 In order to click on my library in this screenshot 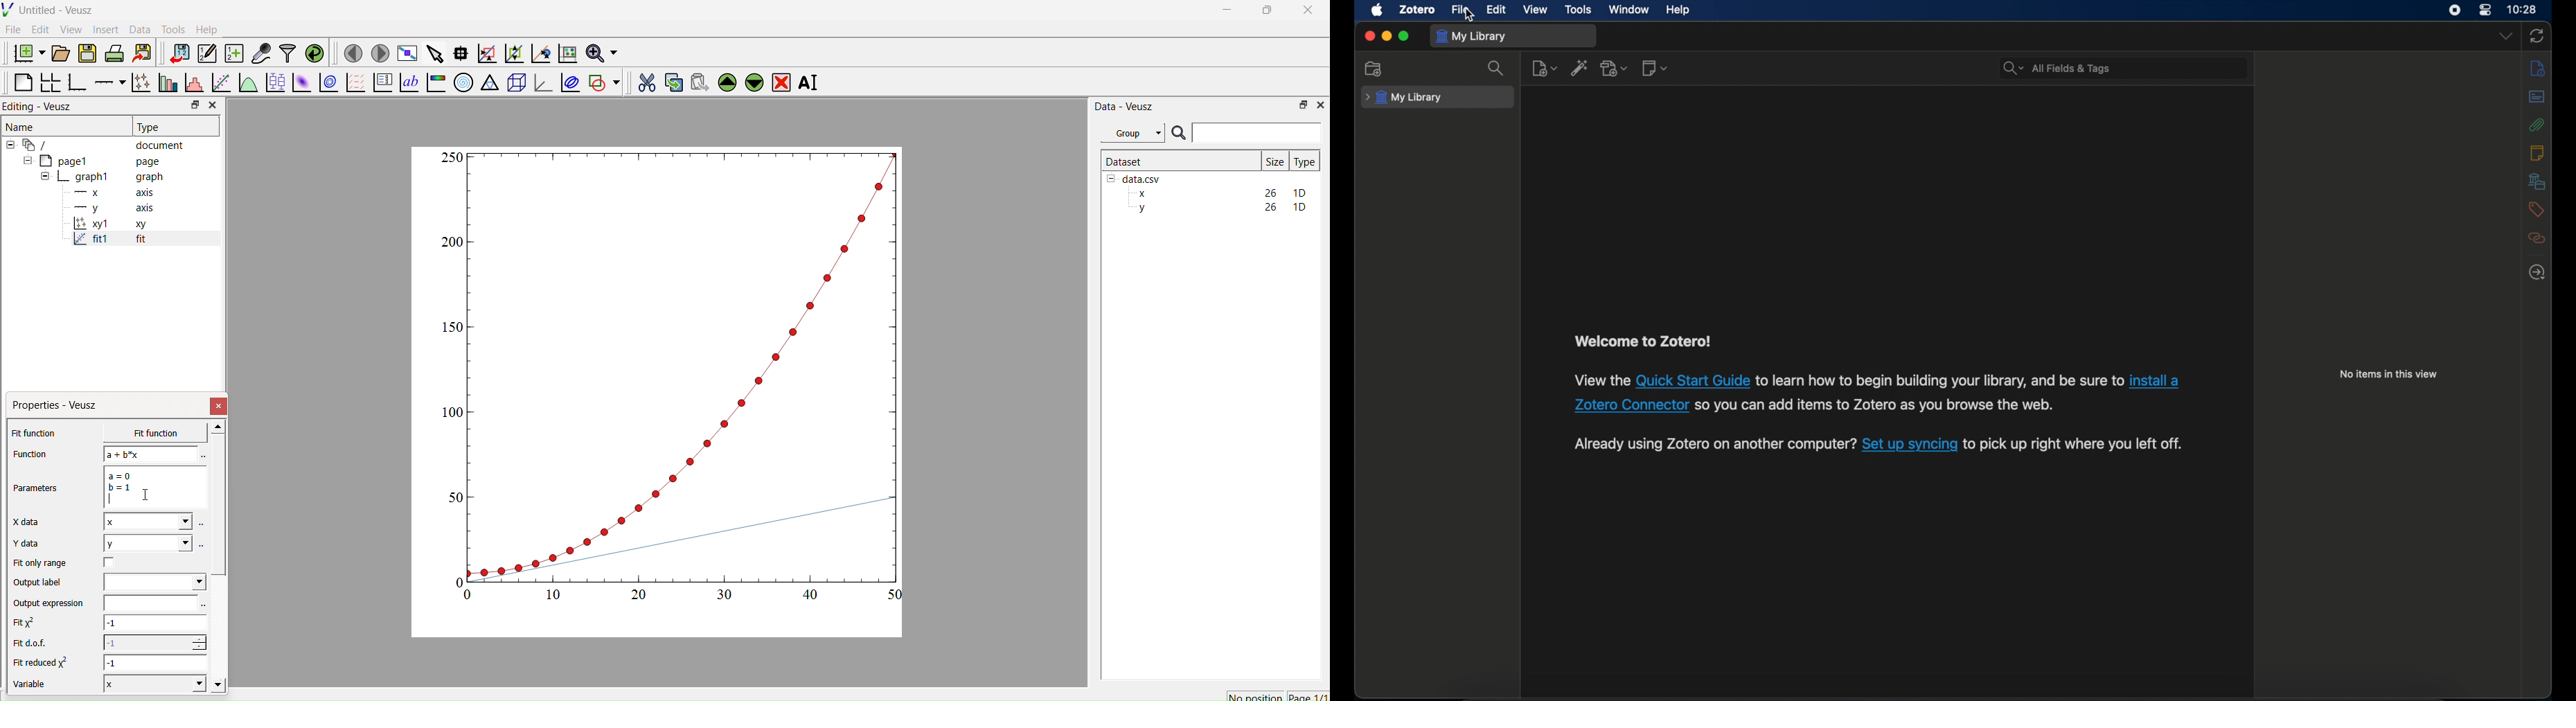, I will do `click(1471, 37)`.